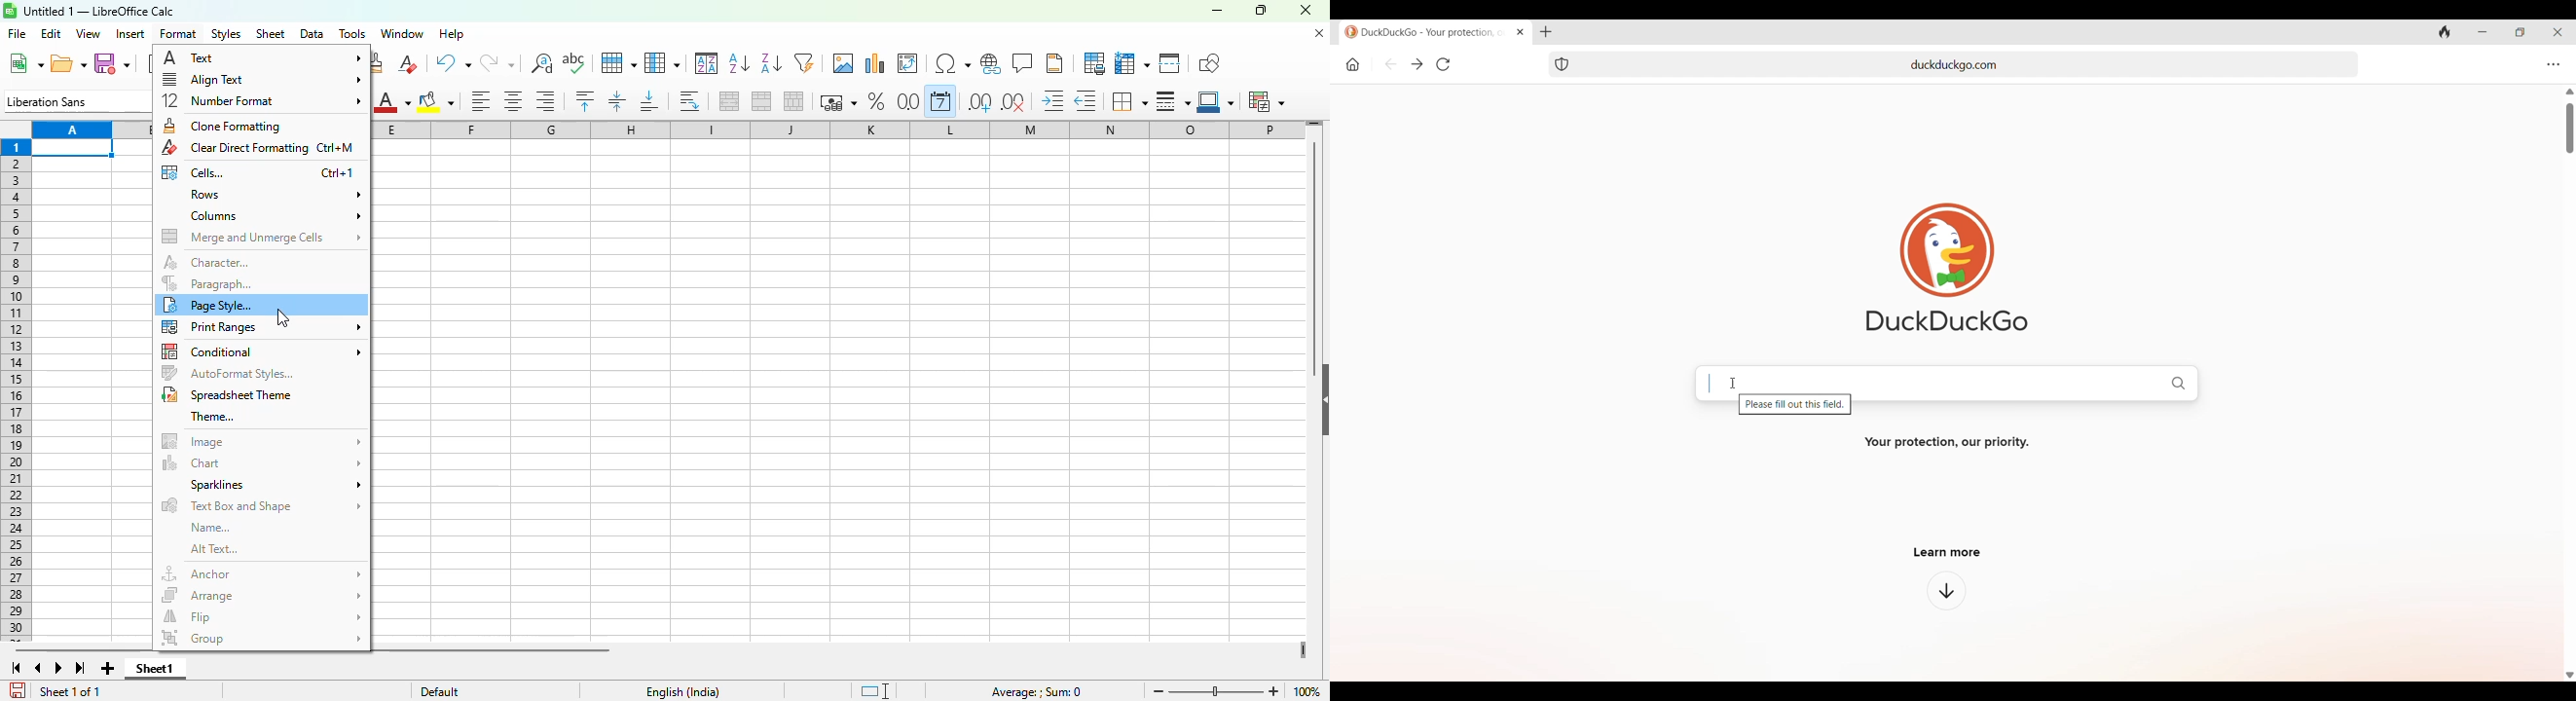  Describe the element at coordinates (260, 505) in the screenshot. I see `textbox and shape` at that location.